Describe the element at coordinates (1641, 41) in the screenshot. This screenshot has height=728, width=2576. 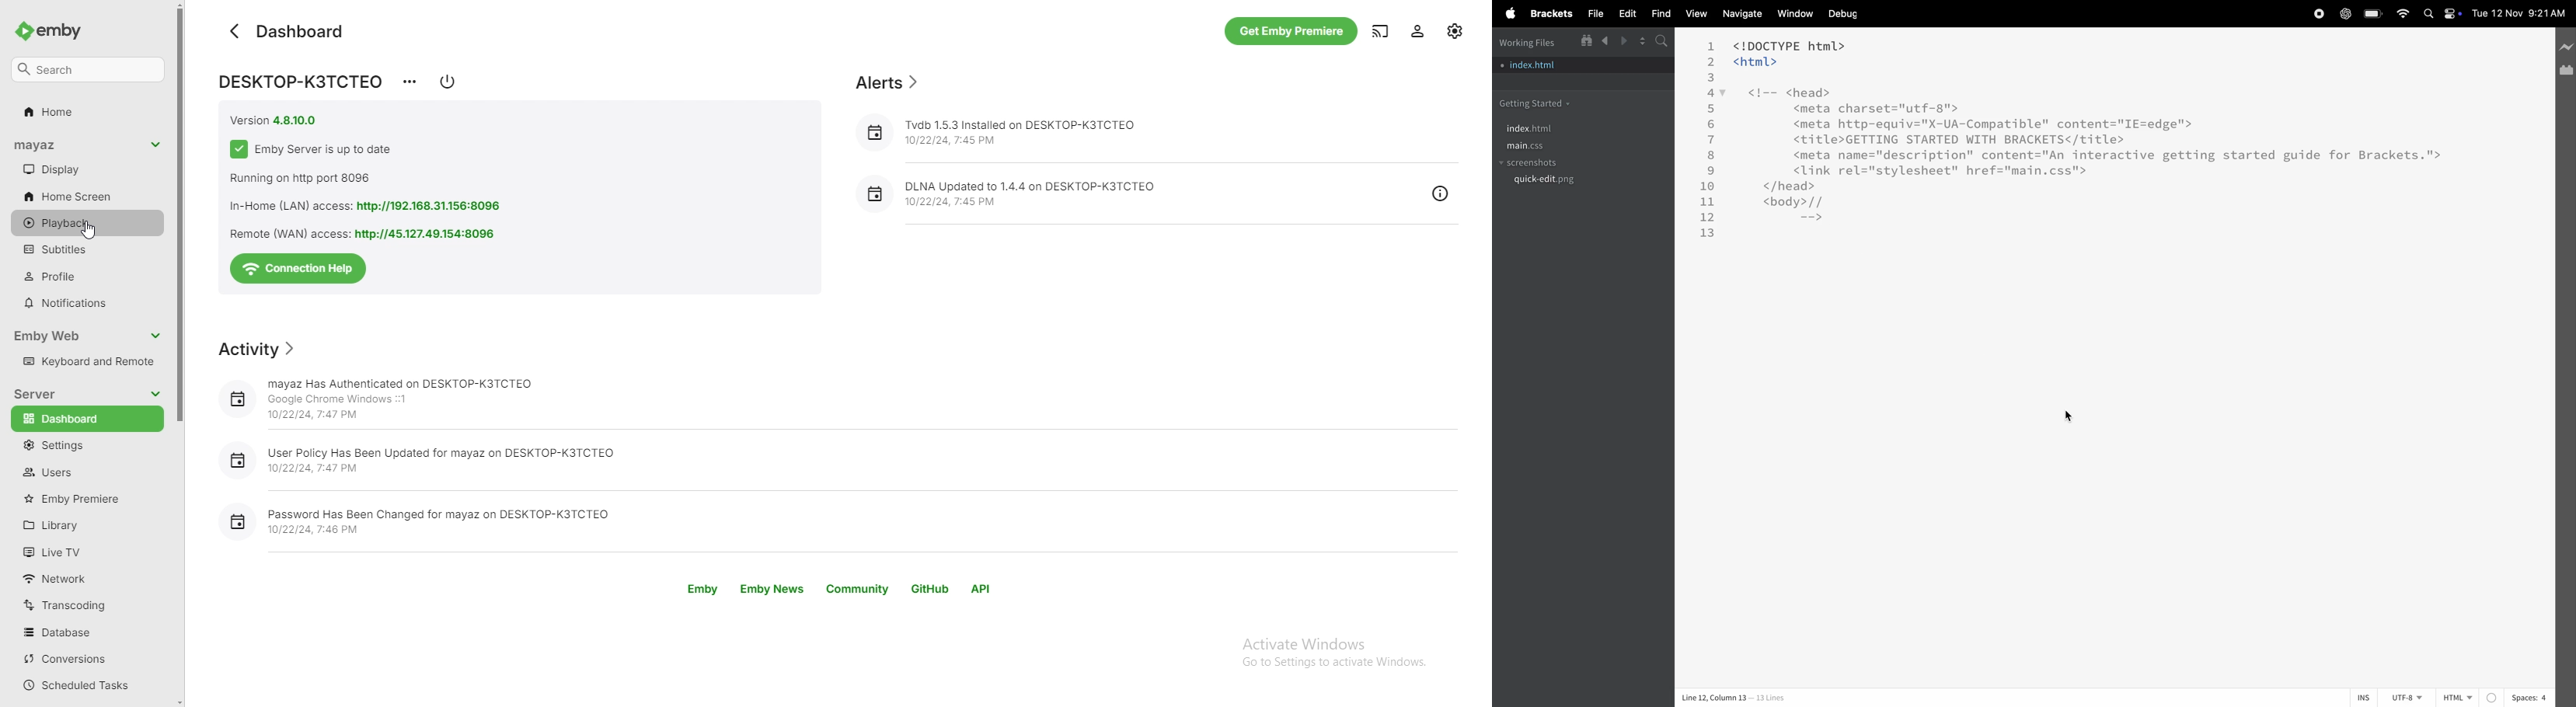
I see `split editor` at that location.